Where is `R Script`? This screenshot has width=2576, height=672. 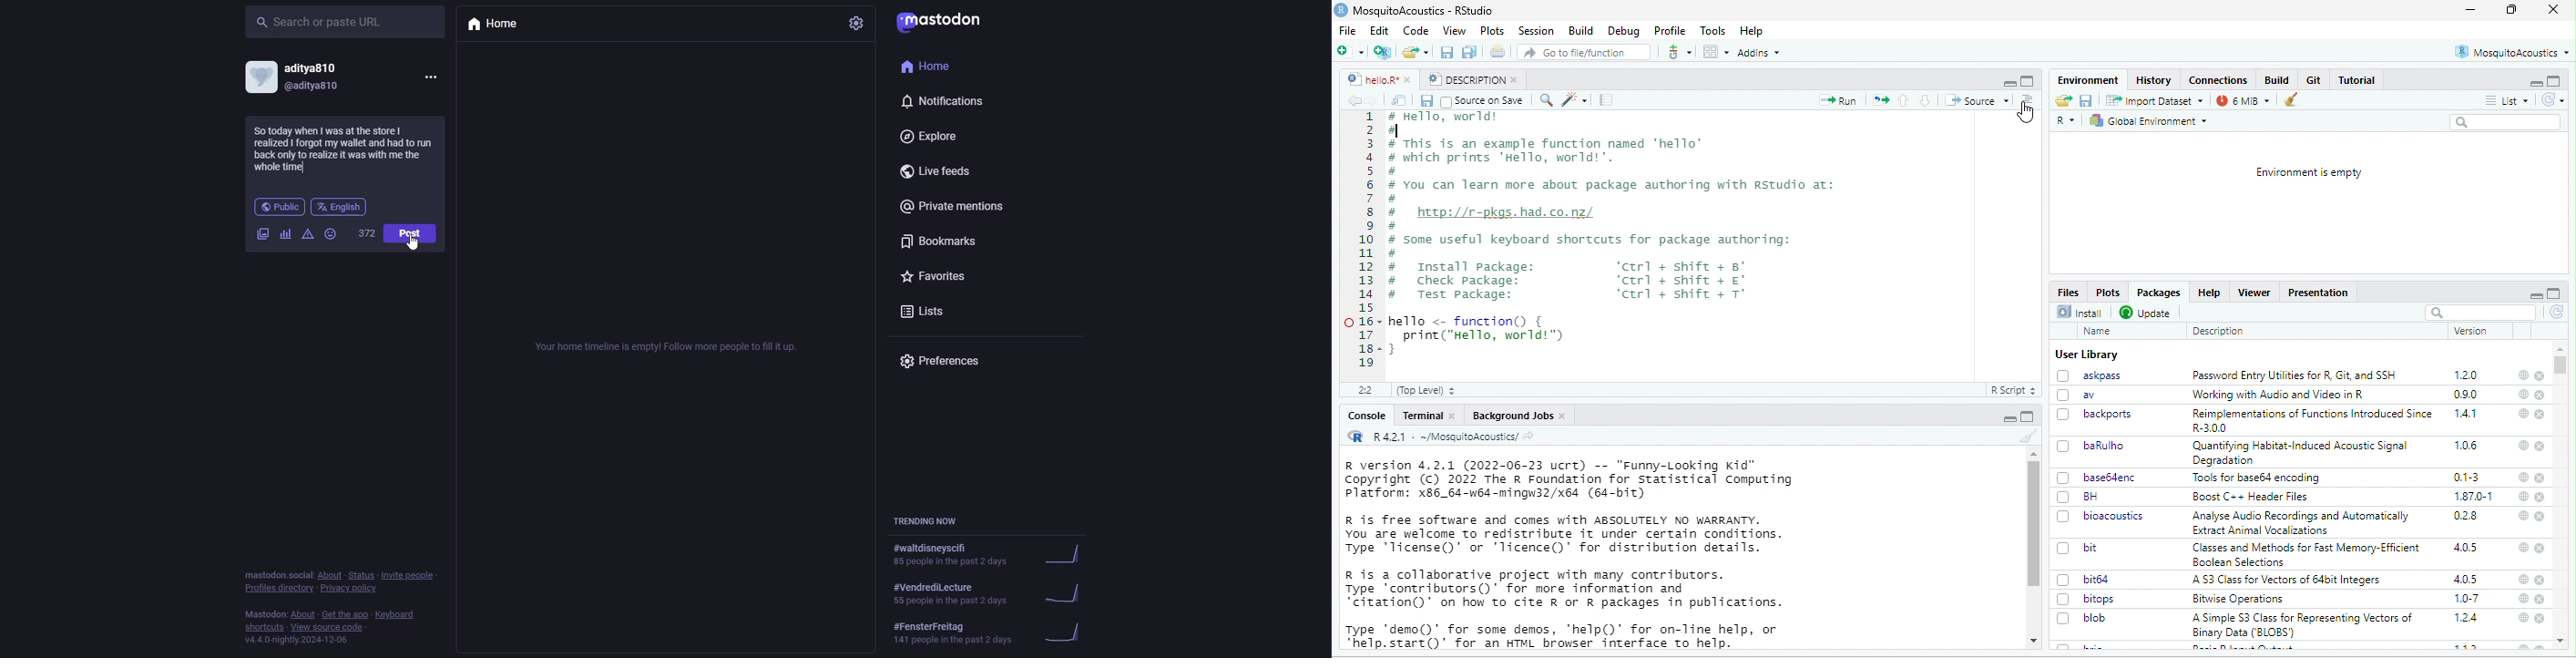 R Script is located at coordinates (2011, 388).